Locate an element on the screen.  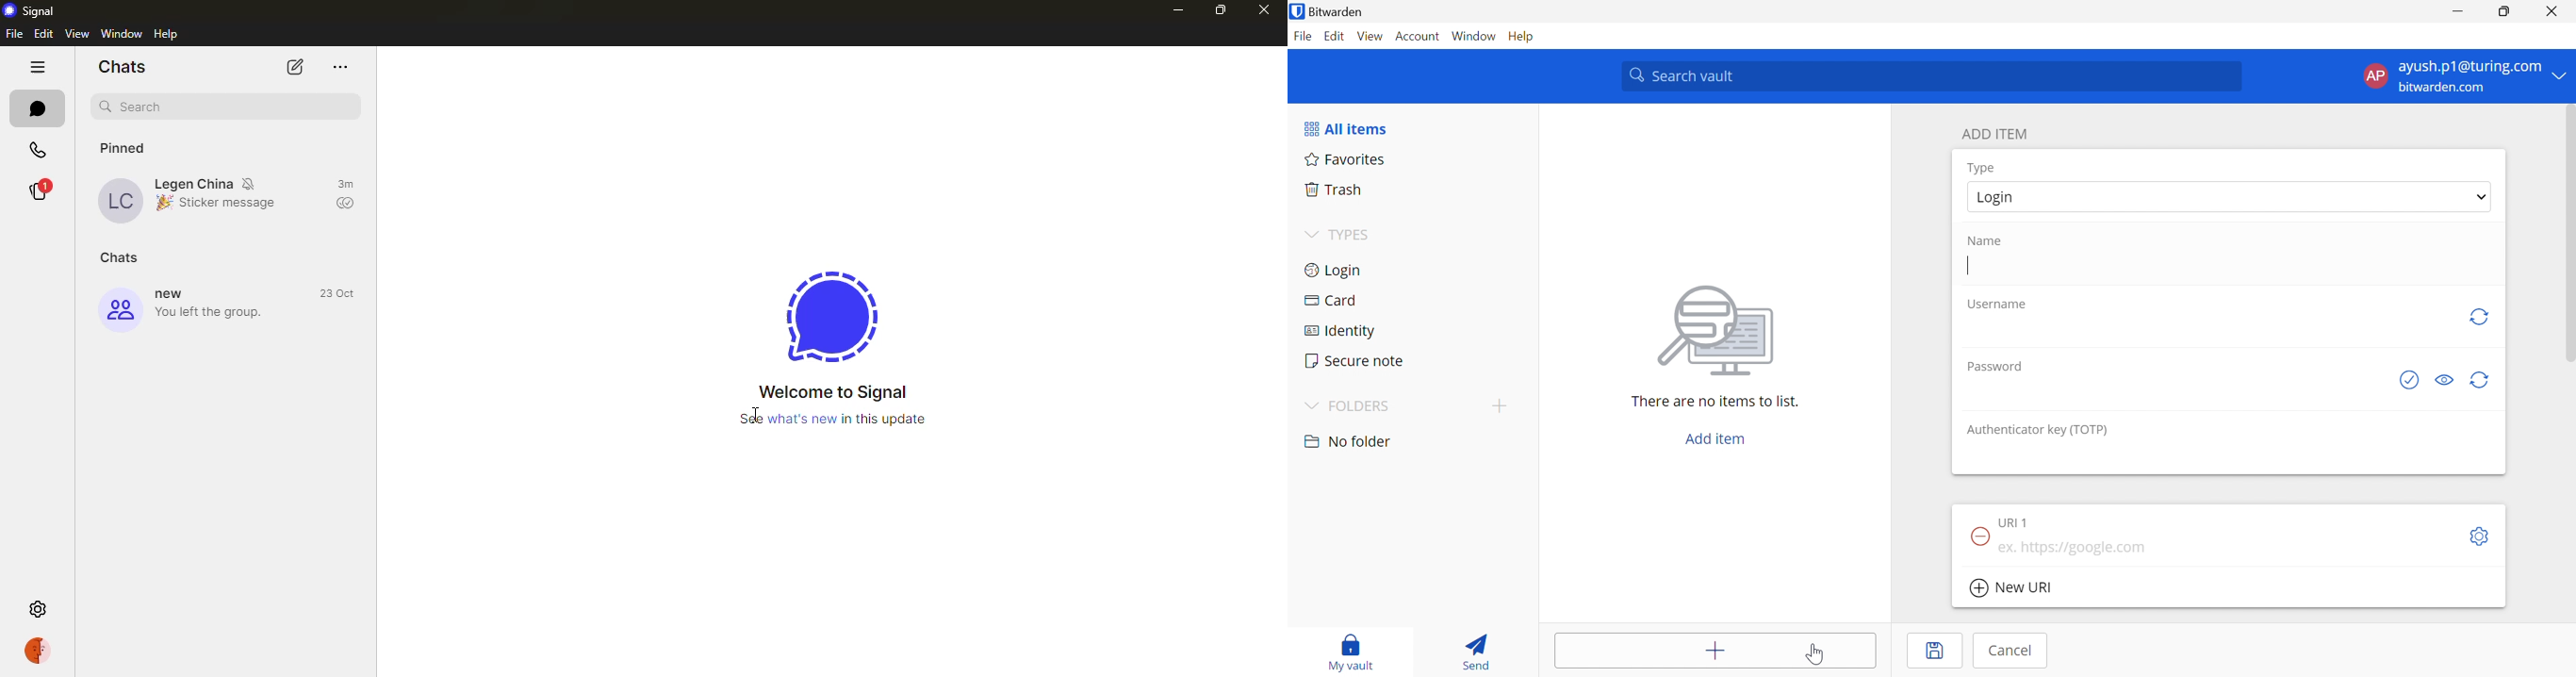
Edit is located at coordinates (1333, 37).